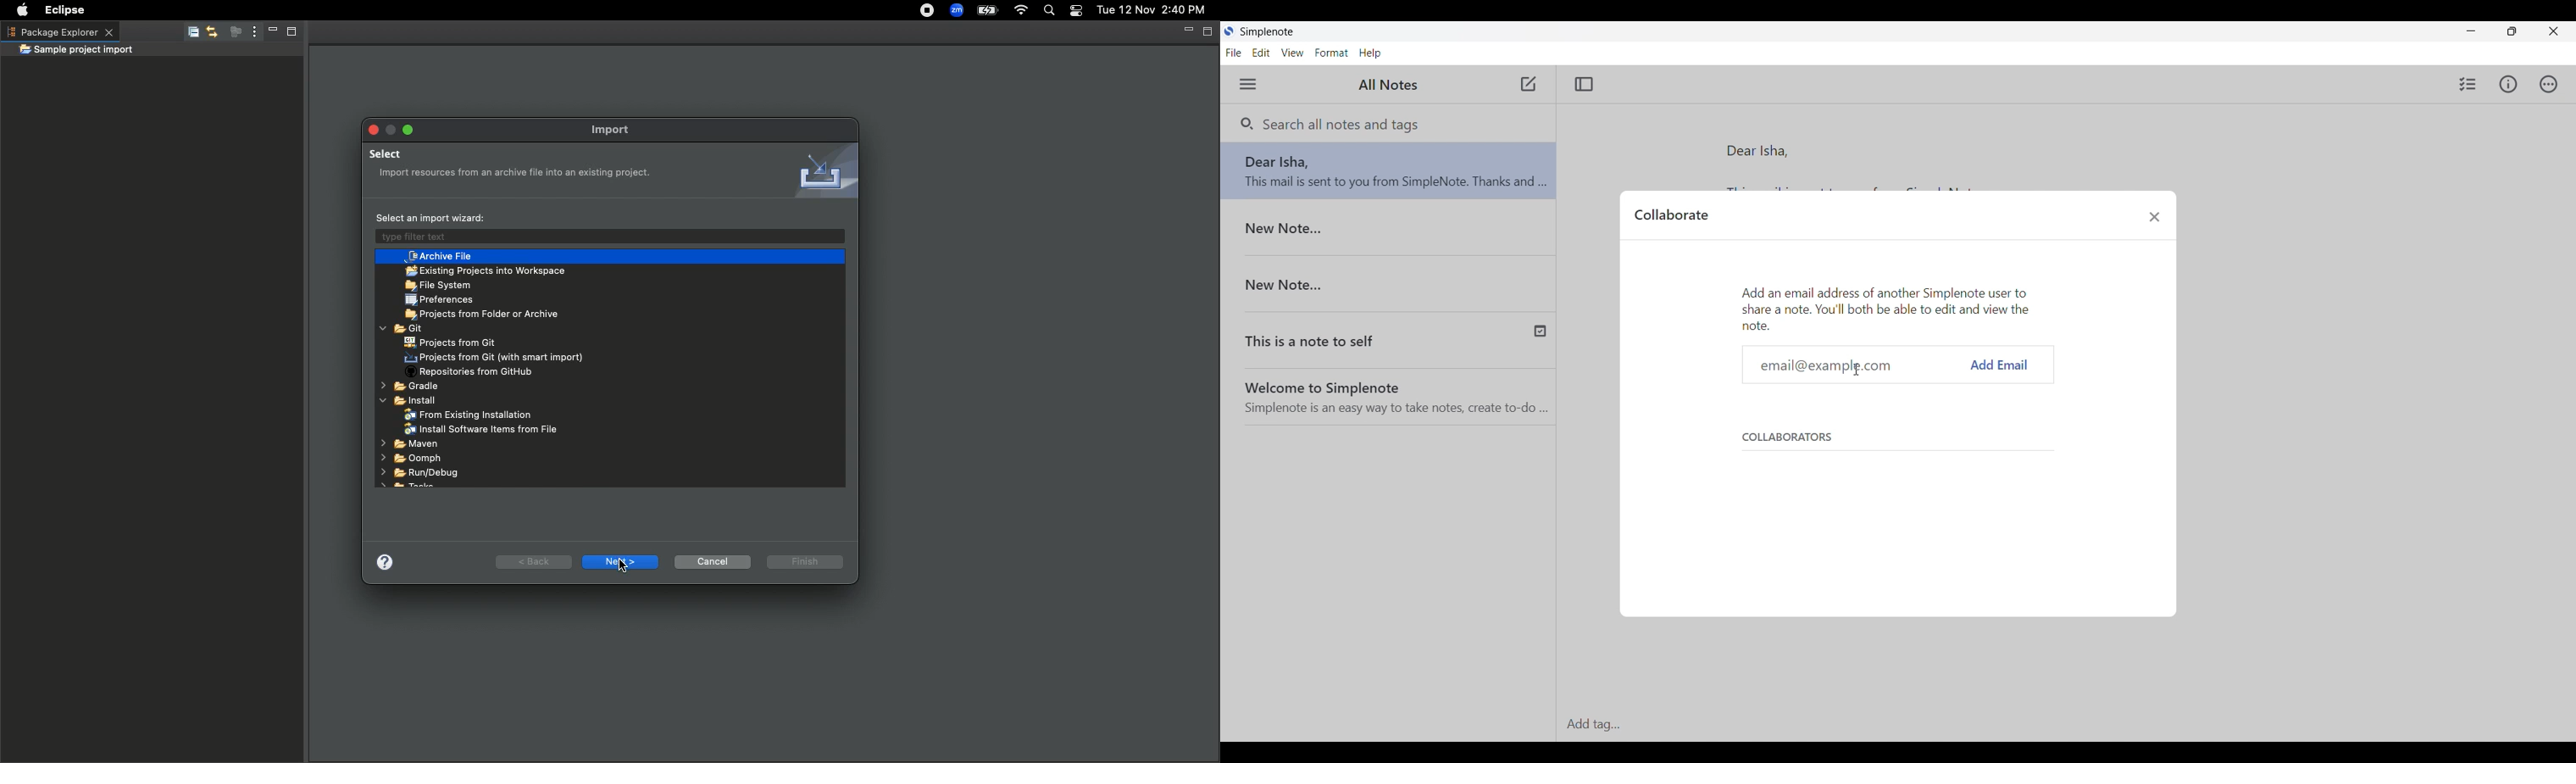 Image resolution: width=2576 pixels, height=784 pixels. Describe the element at coordinates (1891, 307) in the screenshot. I see `(Description of current window) Add an email address of another Simplenote user to share a note. You'll both be able to edit and view the note.` at that location.